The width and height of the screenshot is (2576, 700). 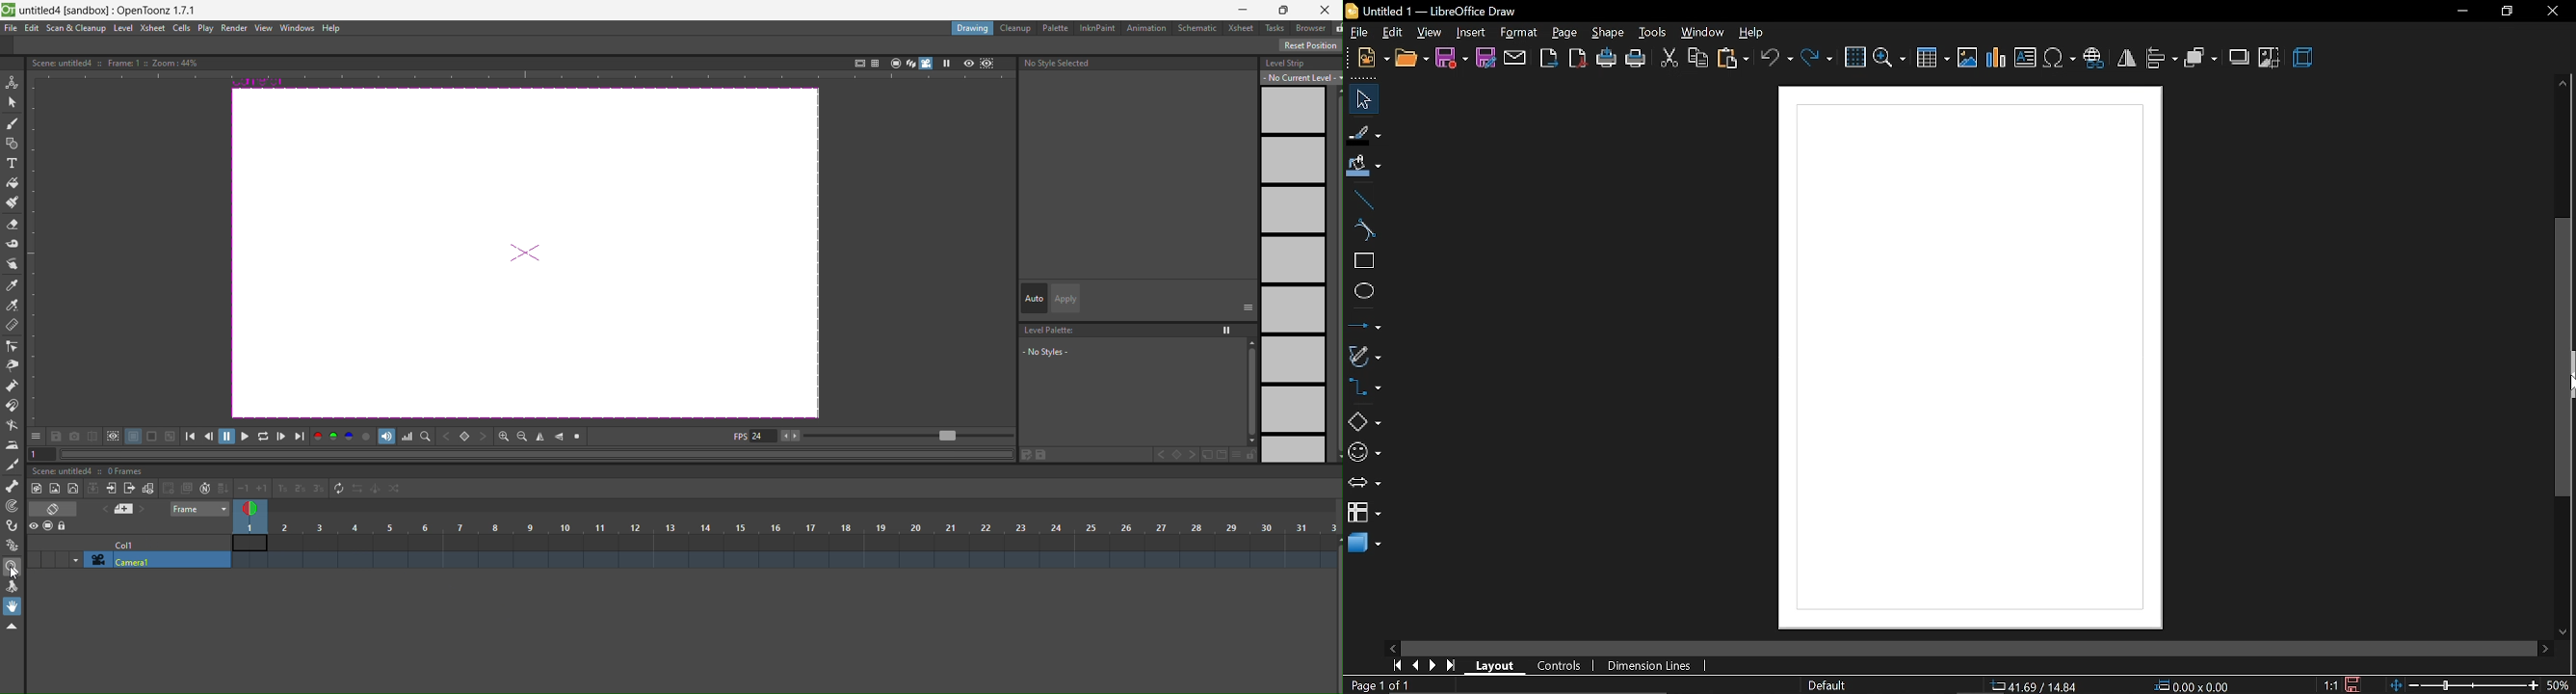 I want to click on fit to window, so click(x=2395, y=685).